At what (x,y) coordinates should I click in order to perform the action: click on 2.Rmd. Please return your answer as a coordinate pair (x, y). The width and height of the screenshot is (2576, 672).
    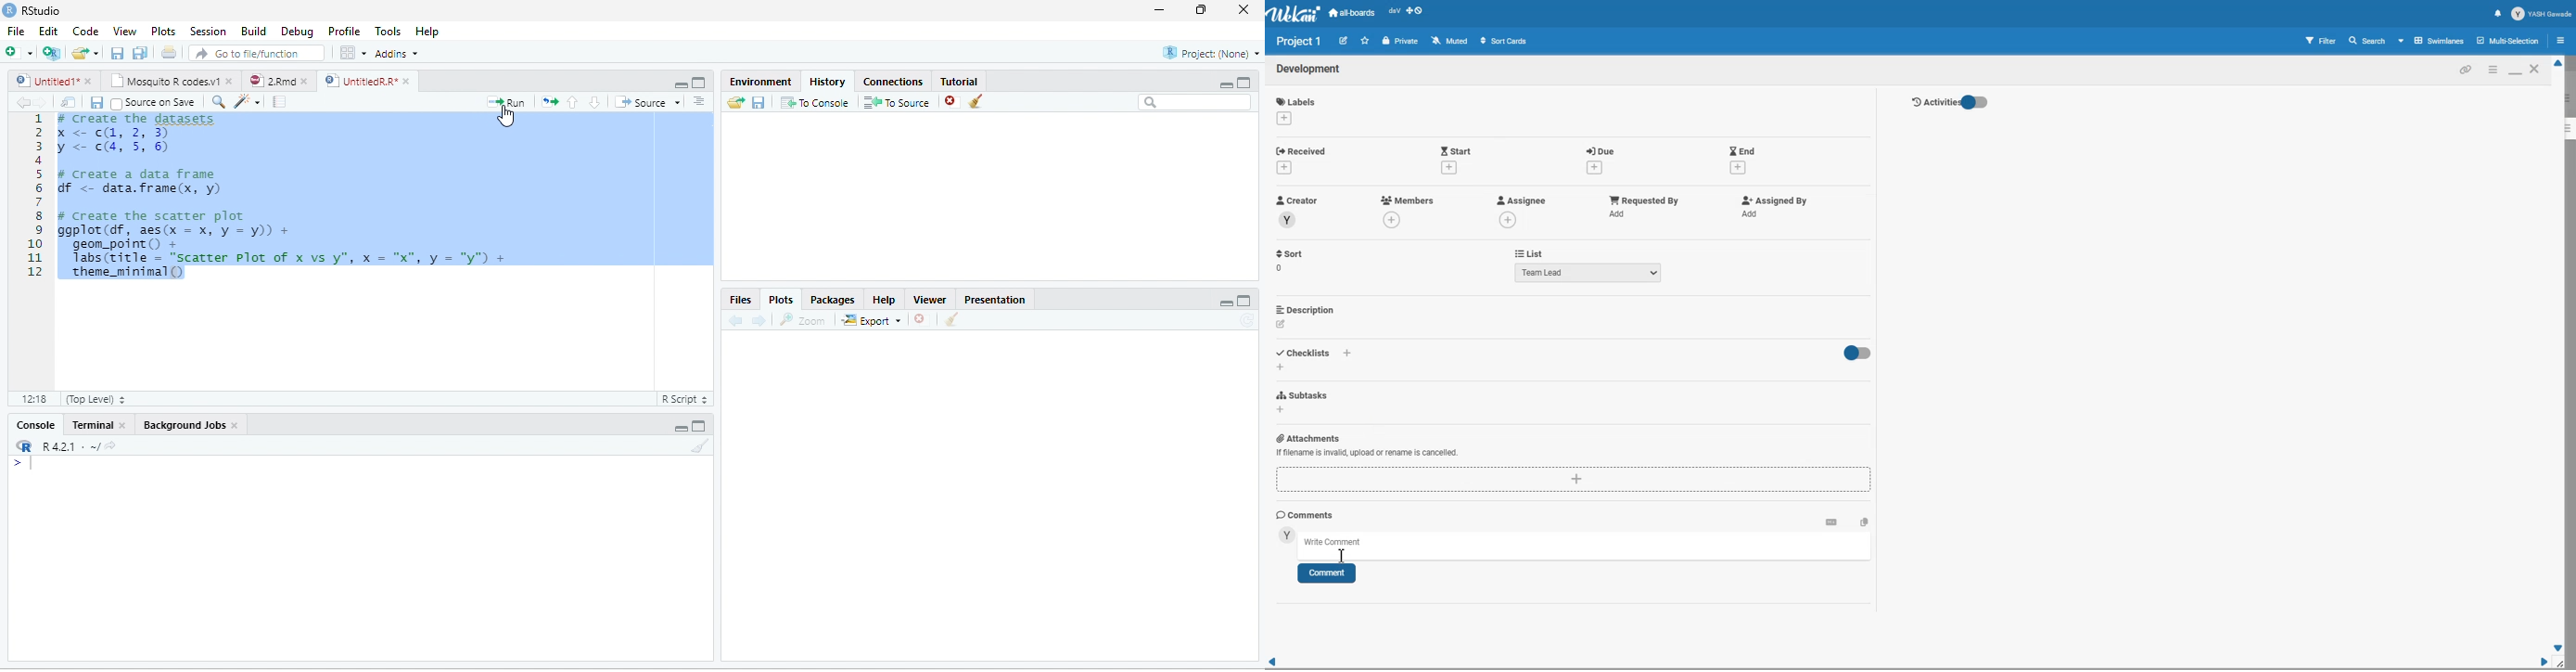
    Looking at the image, I should click on (271, 81).